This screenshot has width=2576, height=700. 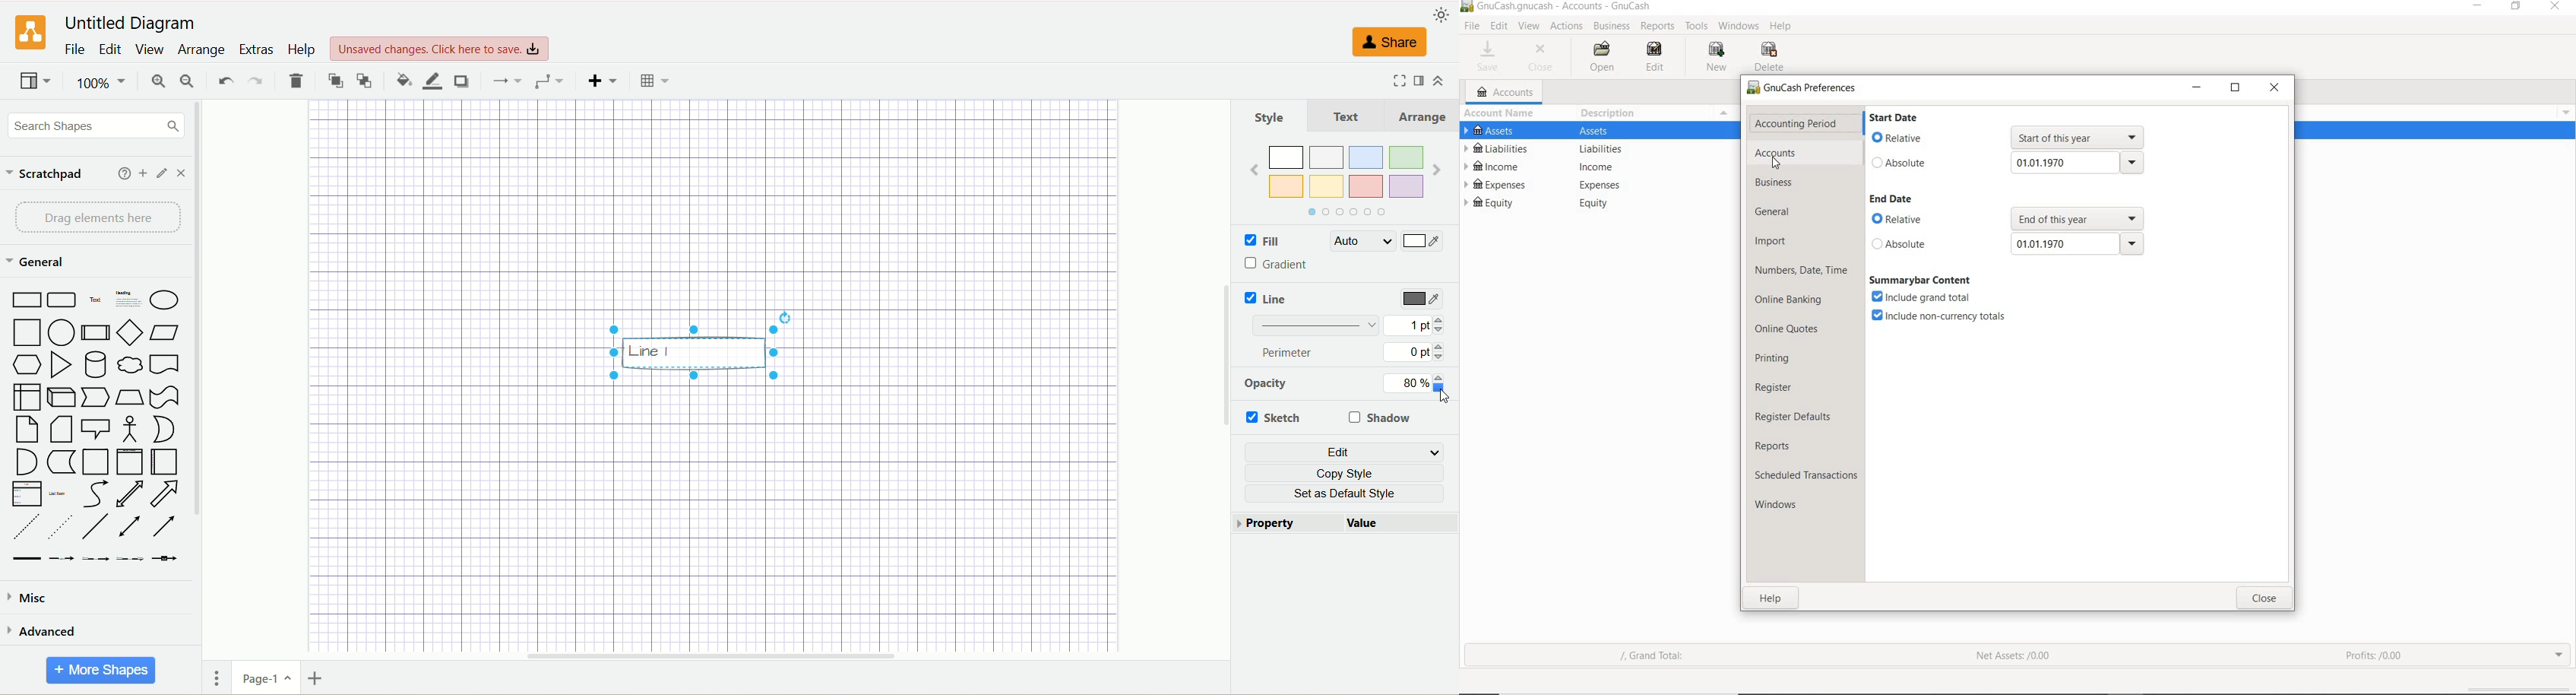 What do you see at coordinates (1249, 263) in the screenshot?
I see `Checkbox` at bounding box center [1249, 263].